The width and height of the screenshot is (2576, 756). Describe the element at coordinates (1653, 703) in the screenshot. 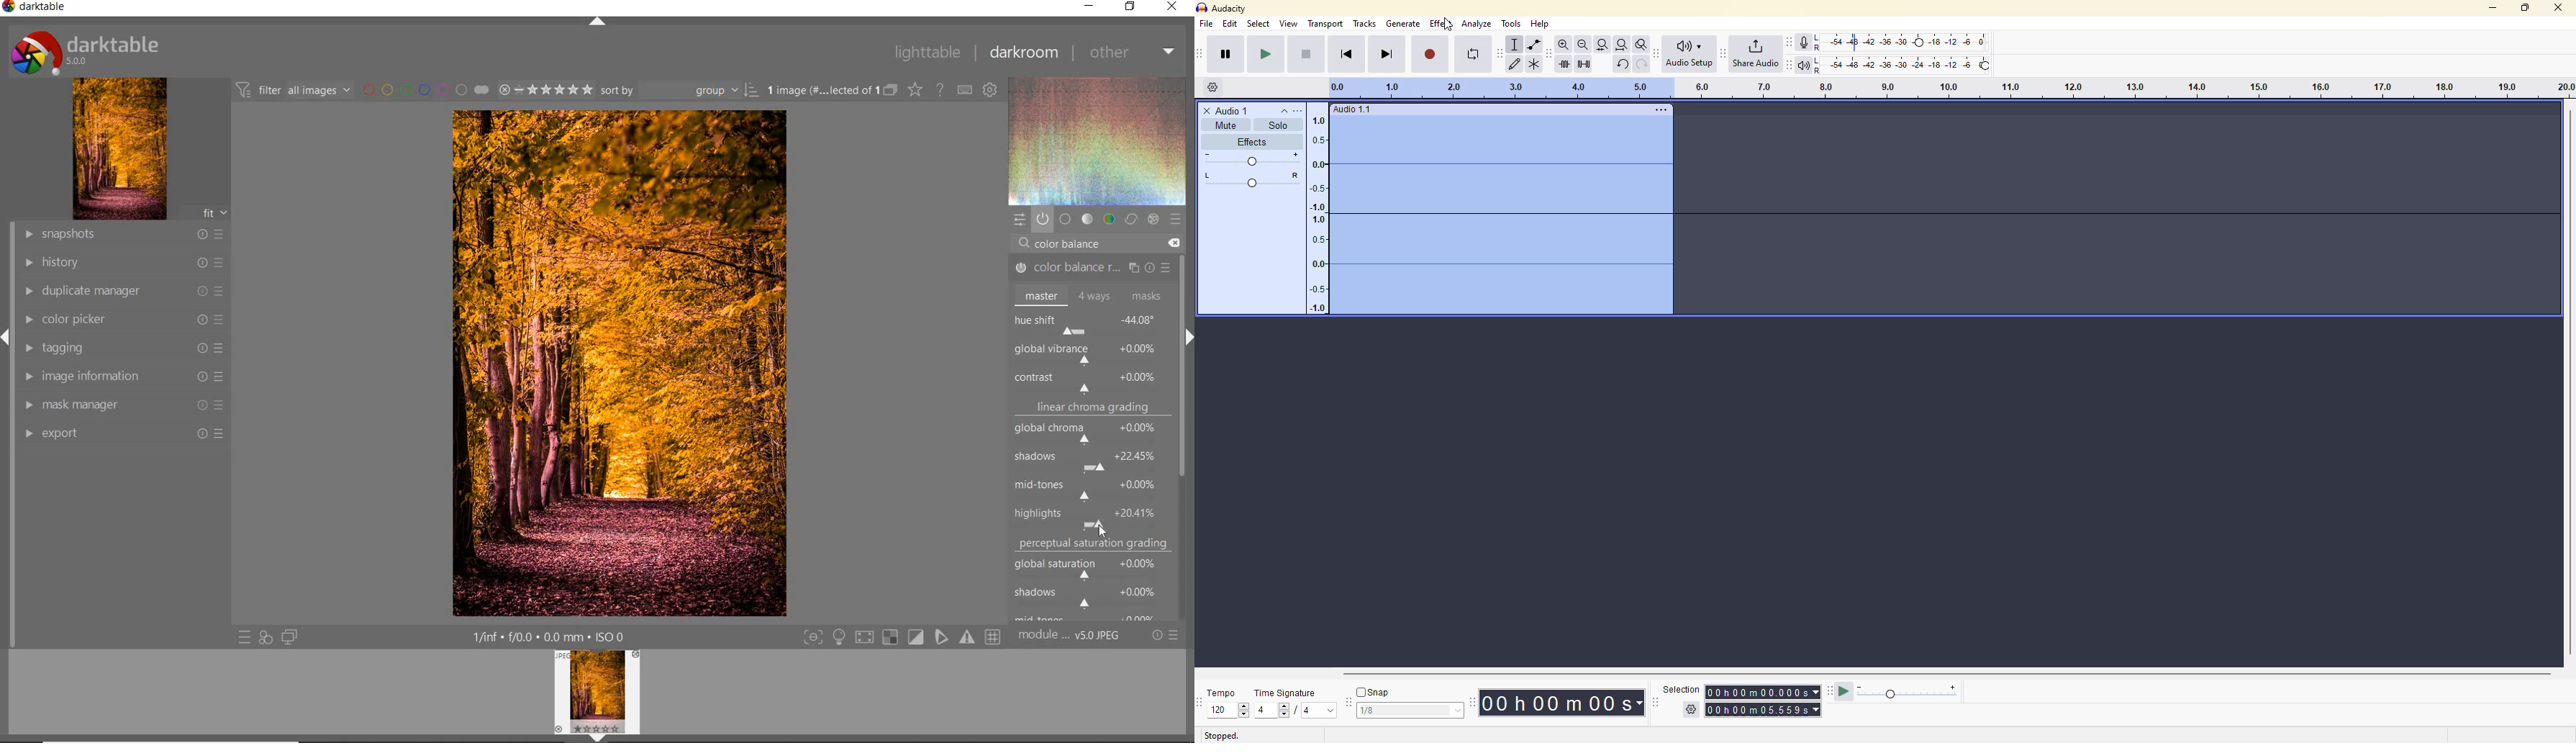

I see `selection toolbar` at that location.